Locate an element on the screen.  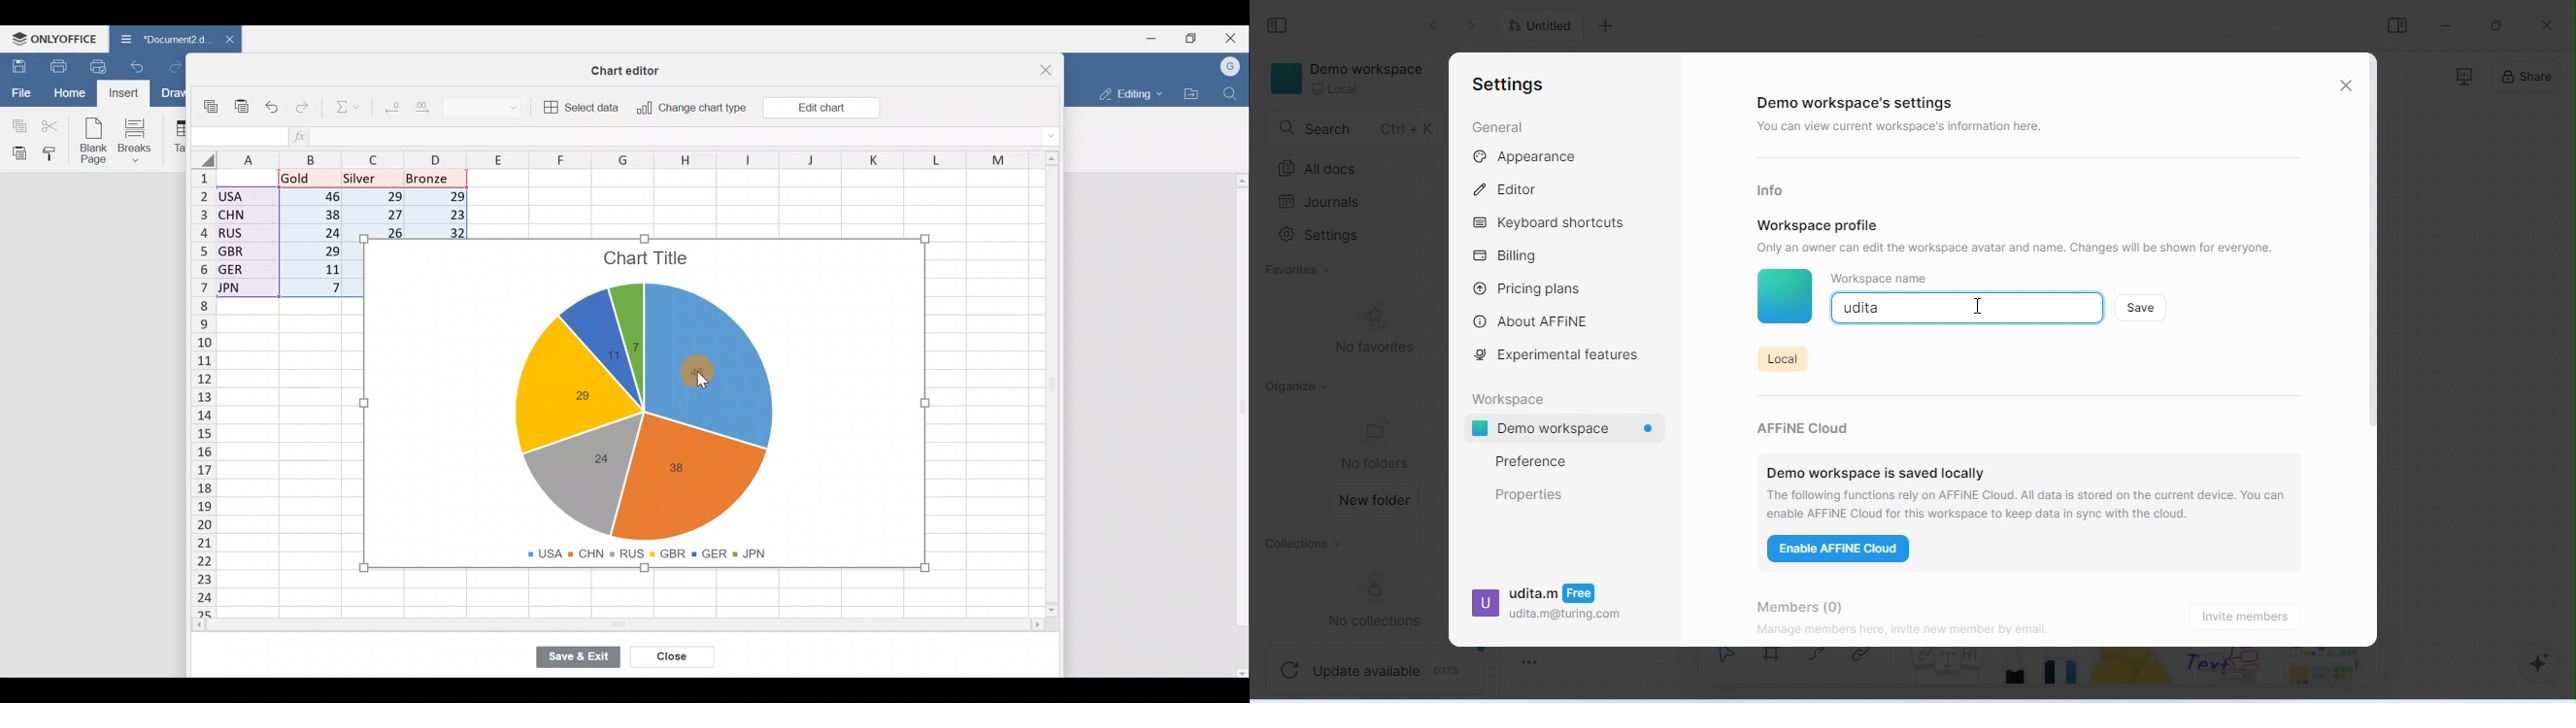
workspace name is located at coordinates (1880, 279).